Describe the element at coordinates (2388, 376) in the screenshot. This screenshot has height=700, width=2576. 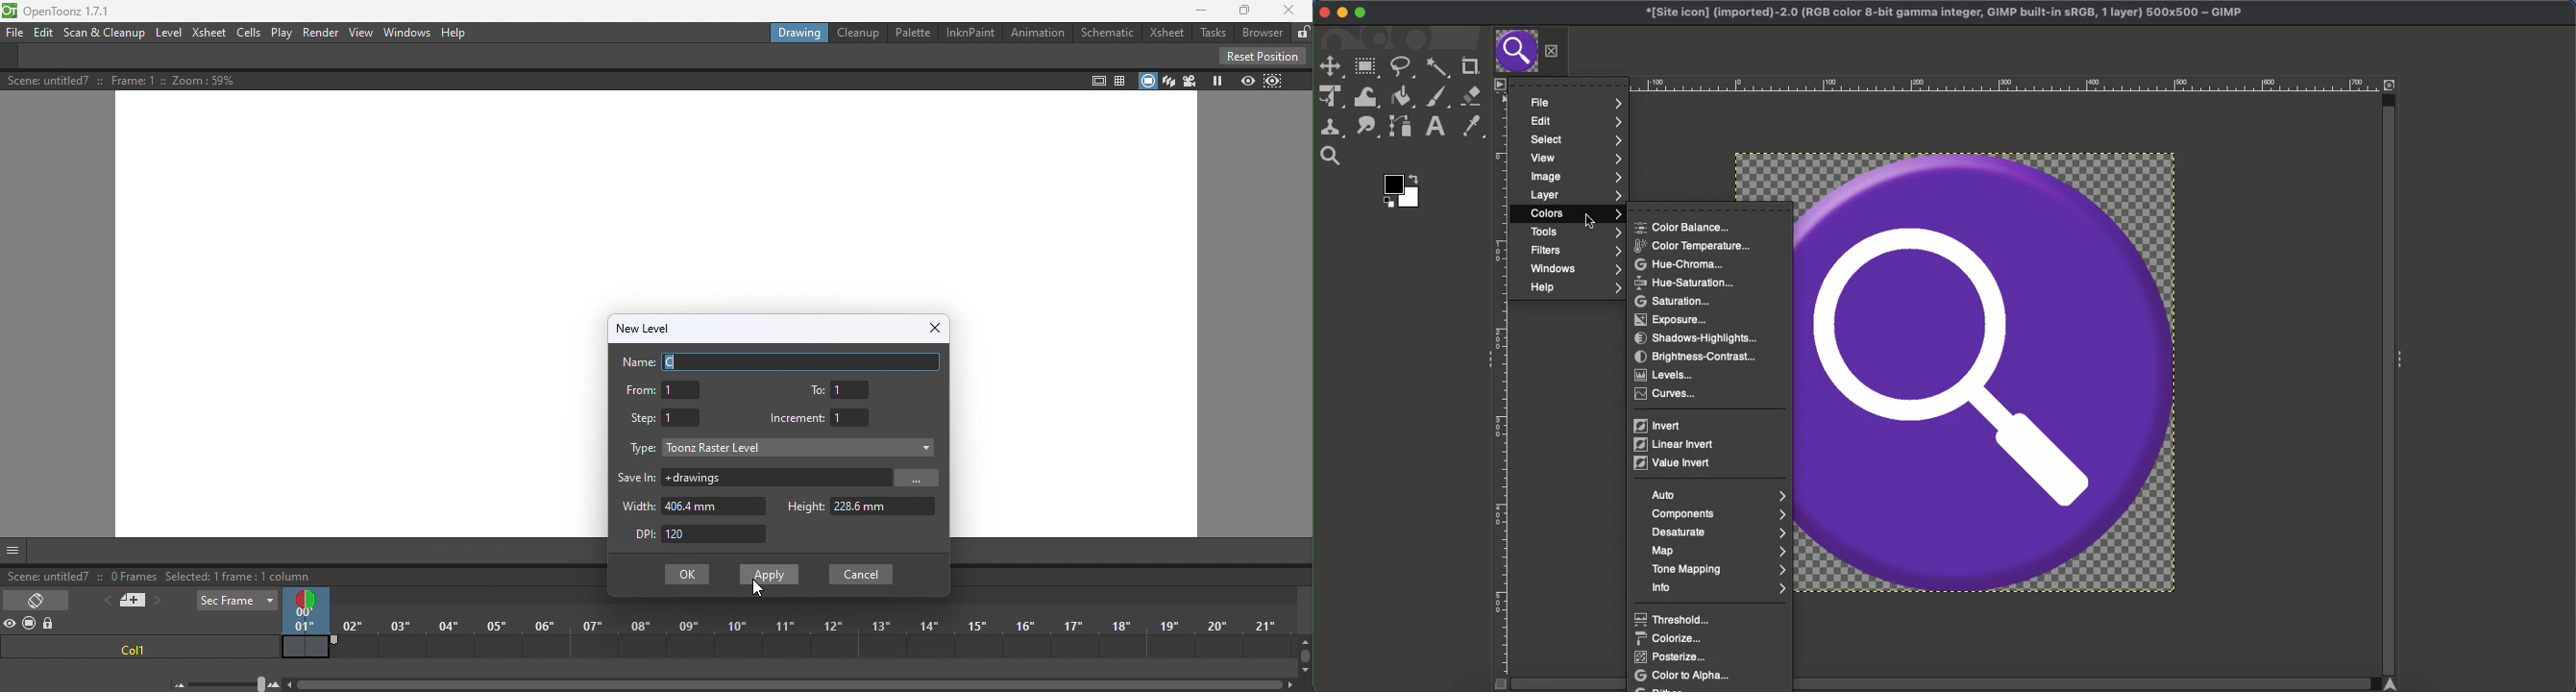
I see `Scroll` at that location.